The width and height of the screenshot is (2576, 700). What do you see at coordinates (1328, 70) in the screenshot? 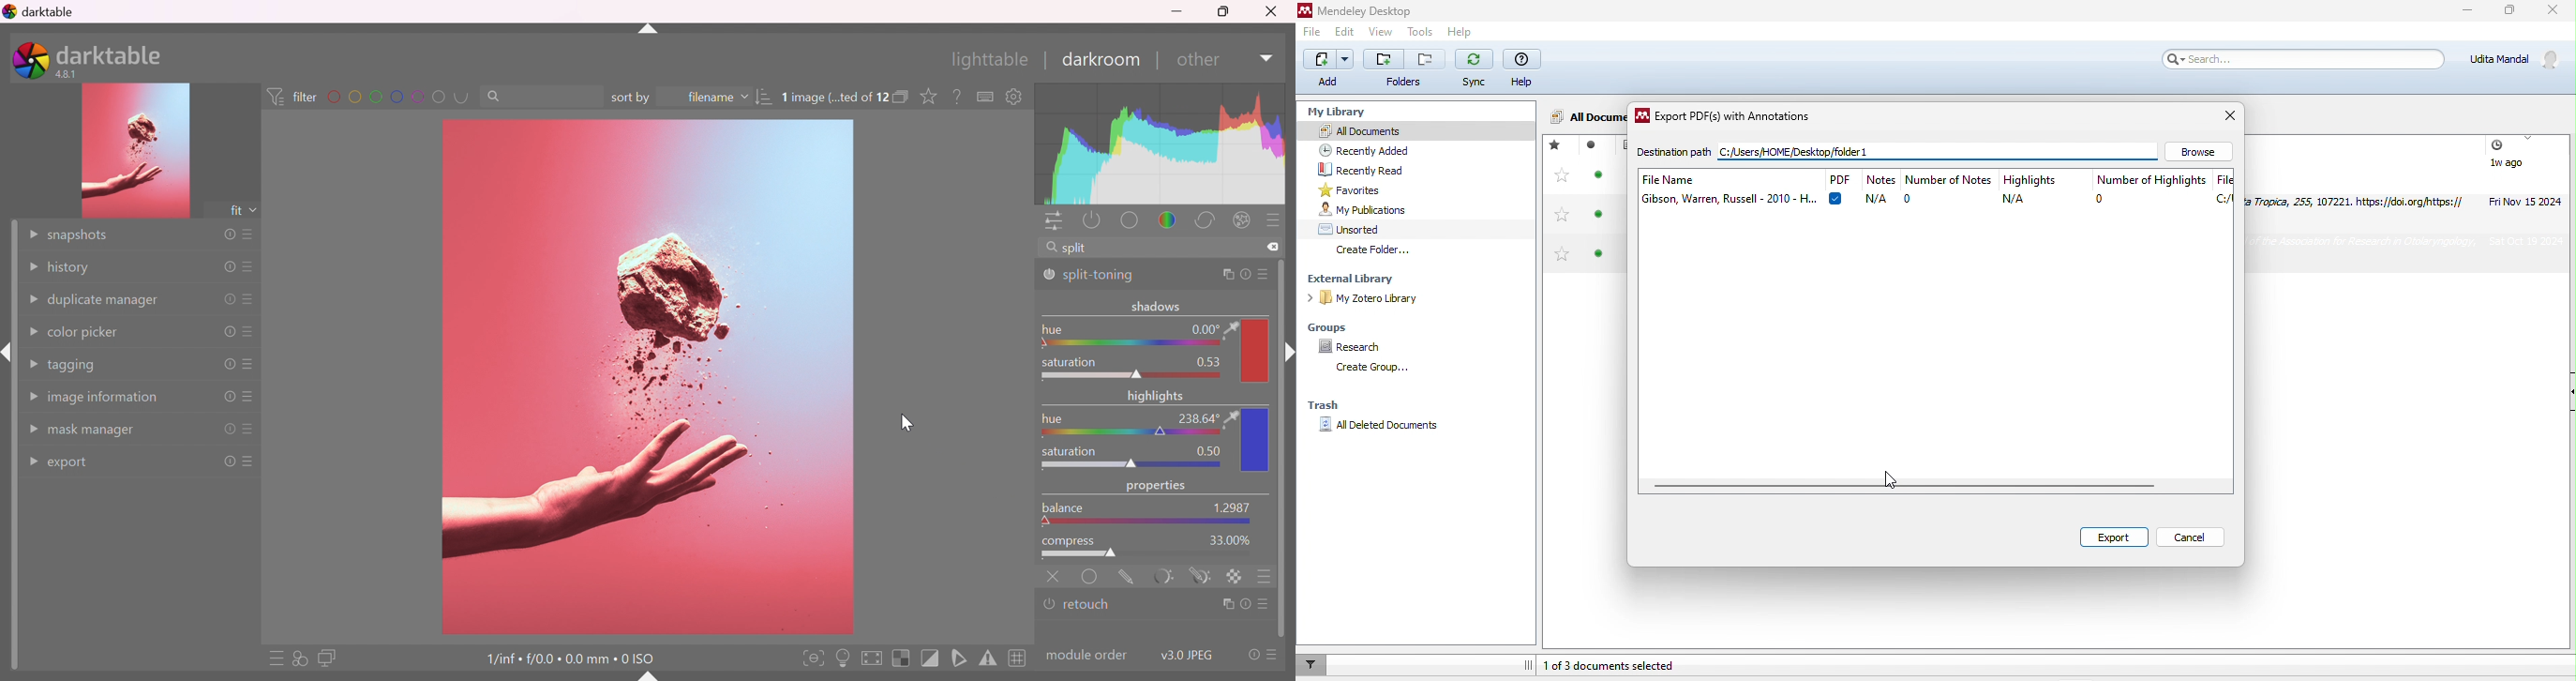
I see `add` at bounding box center [1328, 70].